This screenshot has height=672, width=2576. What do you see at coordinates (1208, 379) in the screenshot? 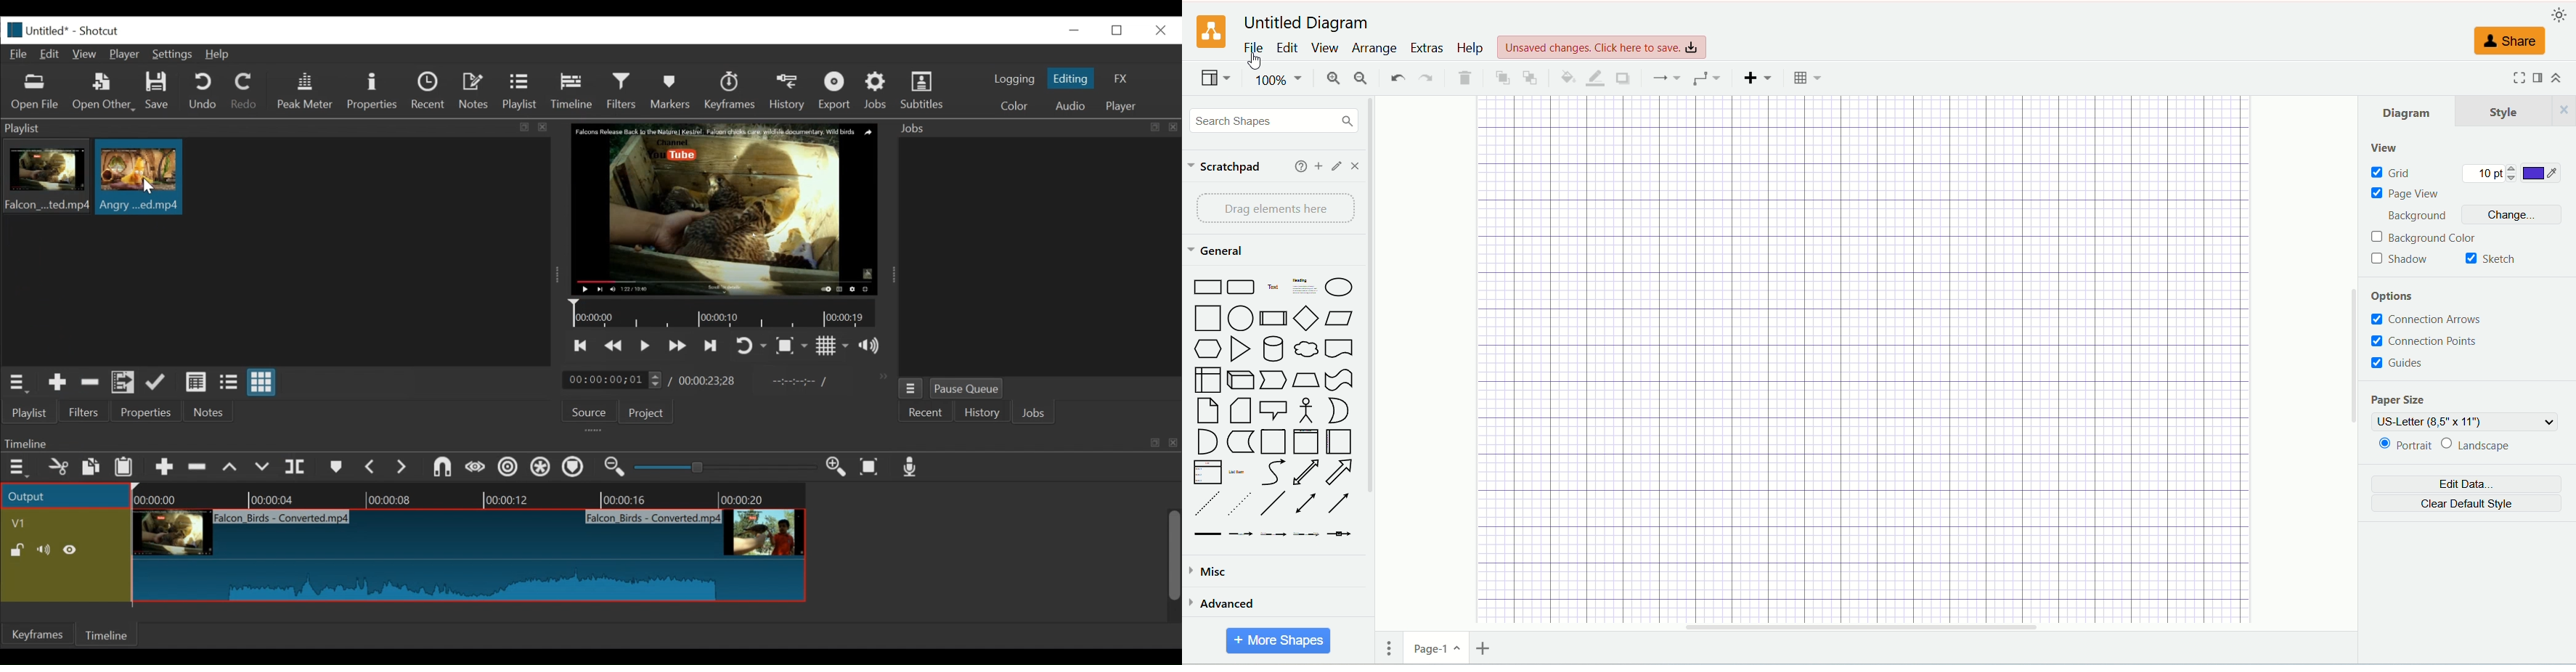
I see `Internal Document` at bounding box center [1208, 379].